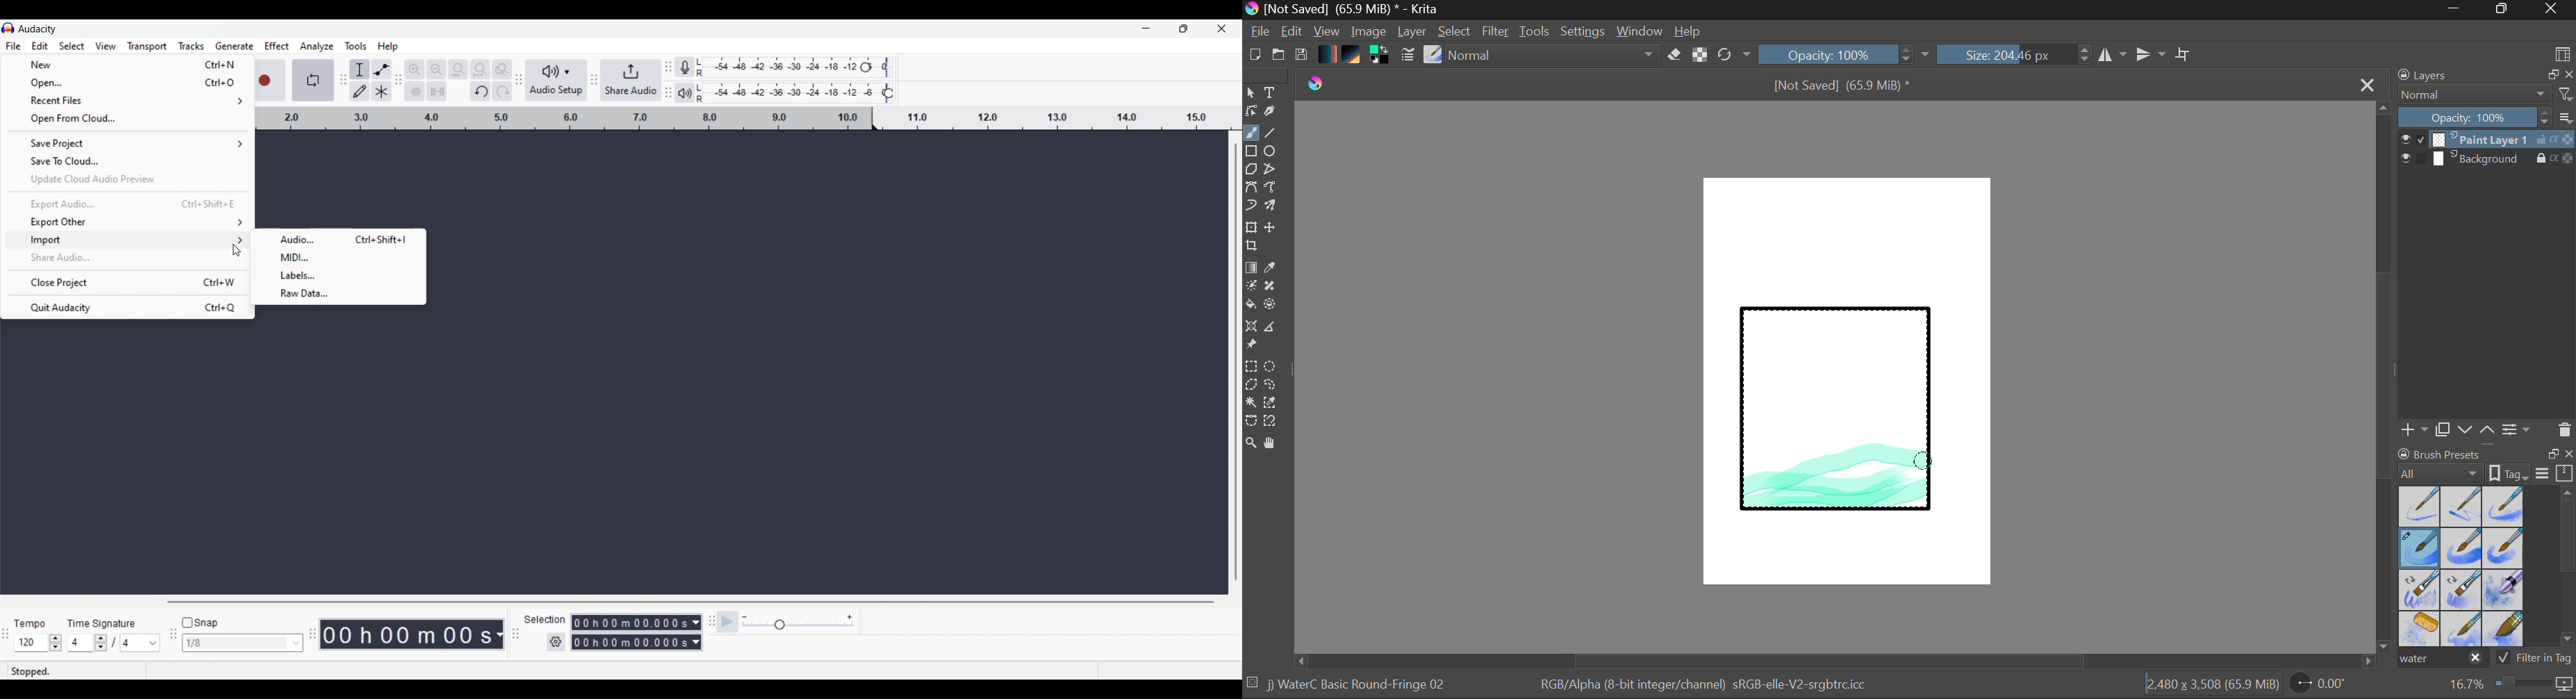  What do you see at coordinates (638, 621) in the screenshot?
I see `00h00m00.000s` at bounding box center [638, 621].